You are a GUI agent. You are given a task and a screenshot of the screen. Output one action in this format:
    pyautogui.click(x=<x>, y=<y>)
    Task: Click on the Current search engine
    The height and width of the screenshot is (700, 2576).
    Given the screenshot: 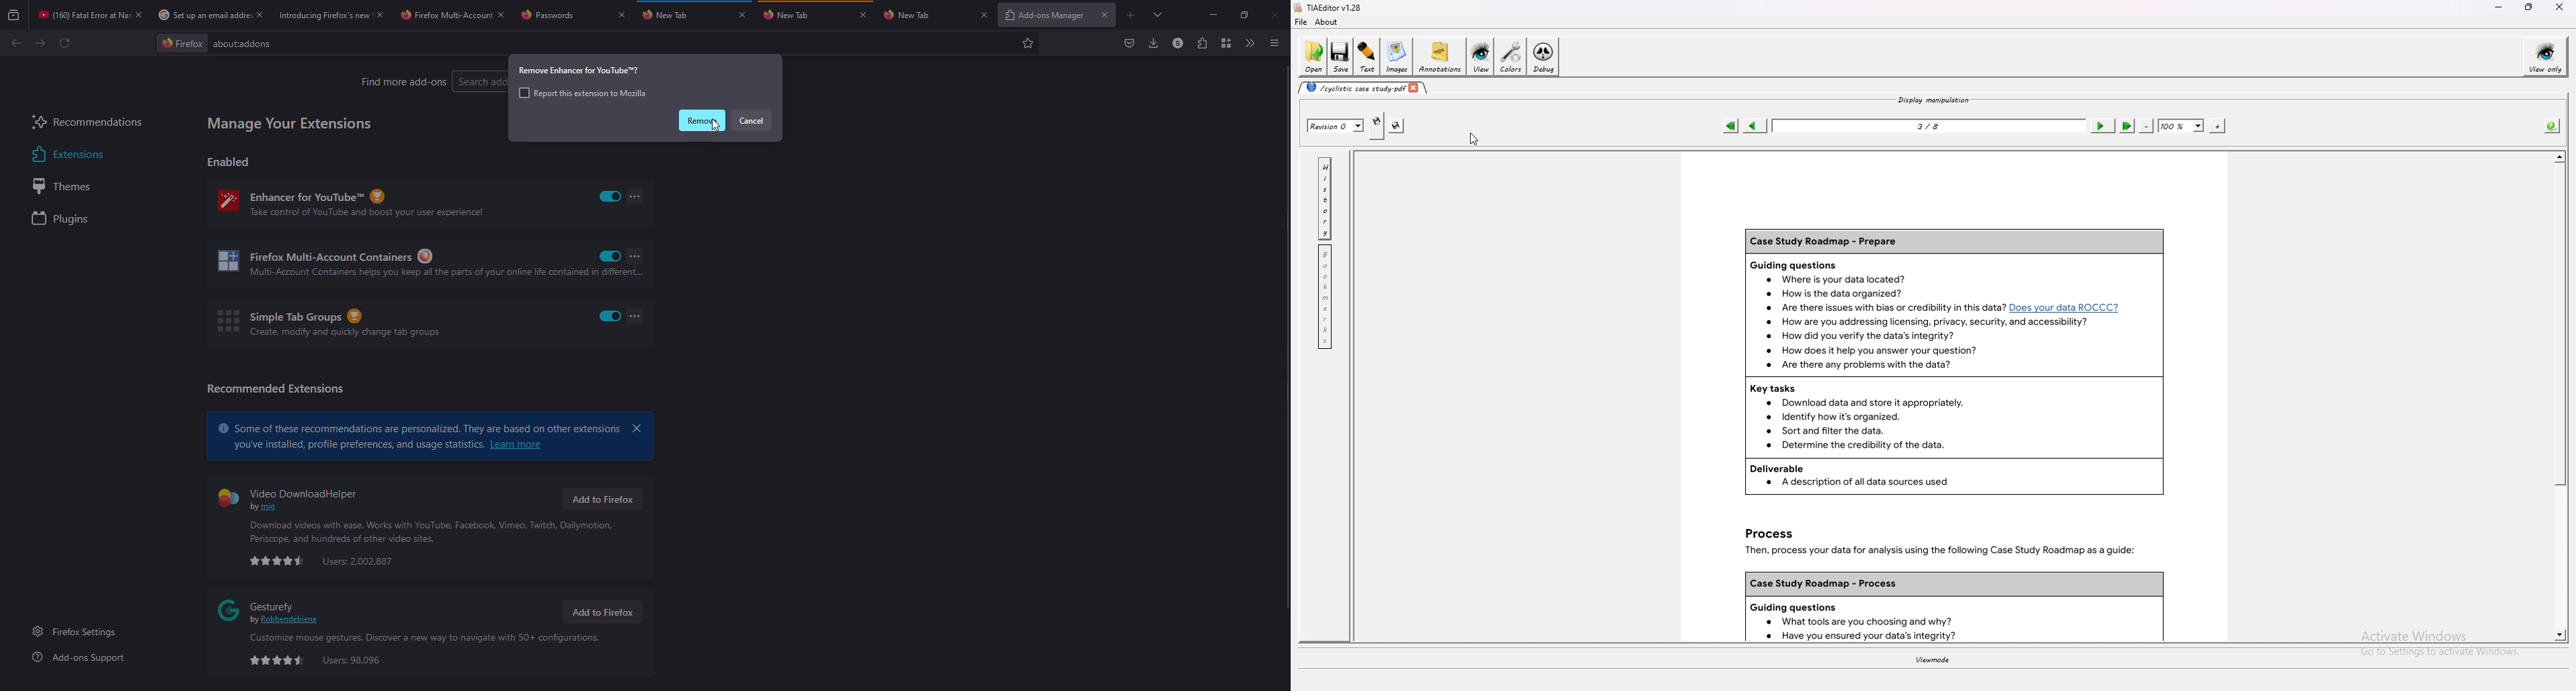 What is the action you would take?
    pyautogui.click(x=182, y=44)
    